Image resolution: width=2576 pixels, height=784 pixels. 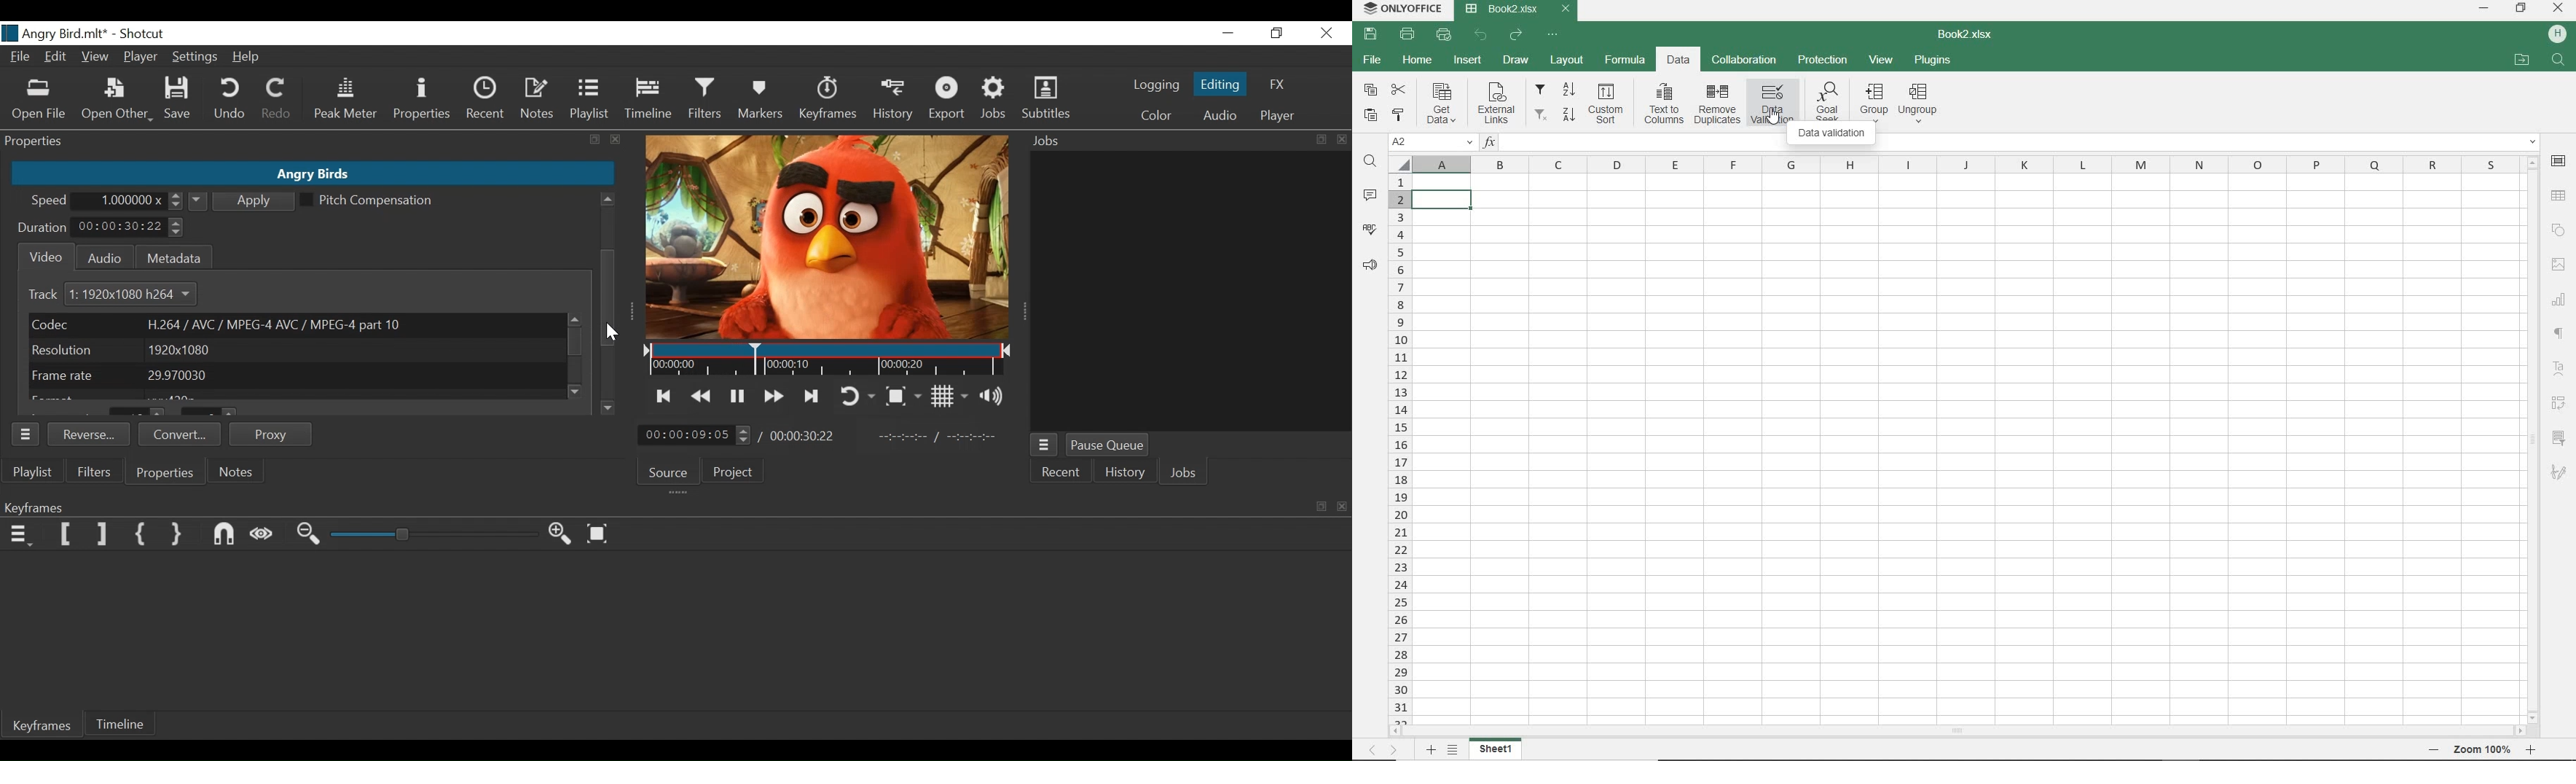 What do you see at coordinates (804, 436) in the screenshot?
I see `Total Duration` at bounding box center [804, 436].